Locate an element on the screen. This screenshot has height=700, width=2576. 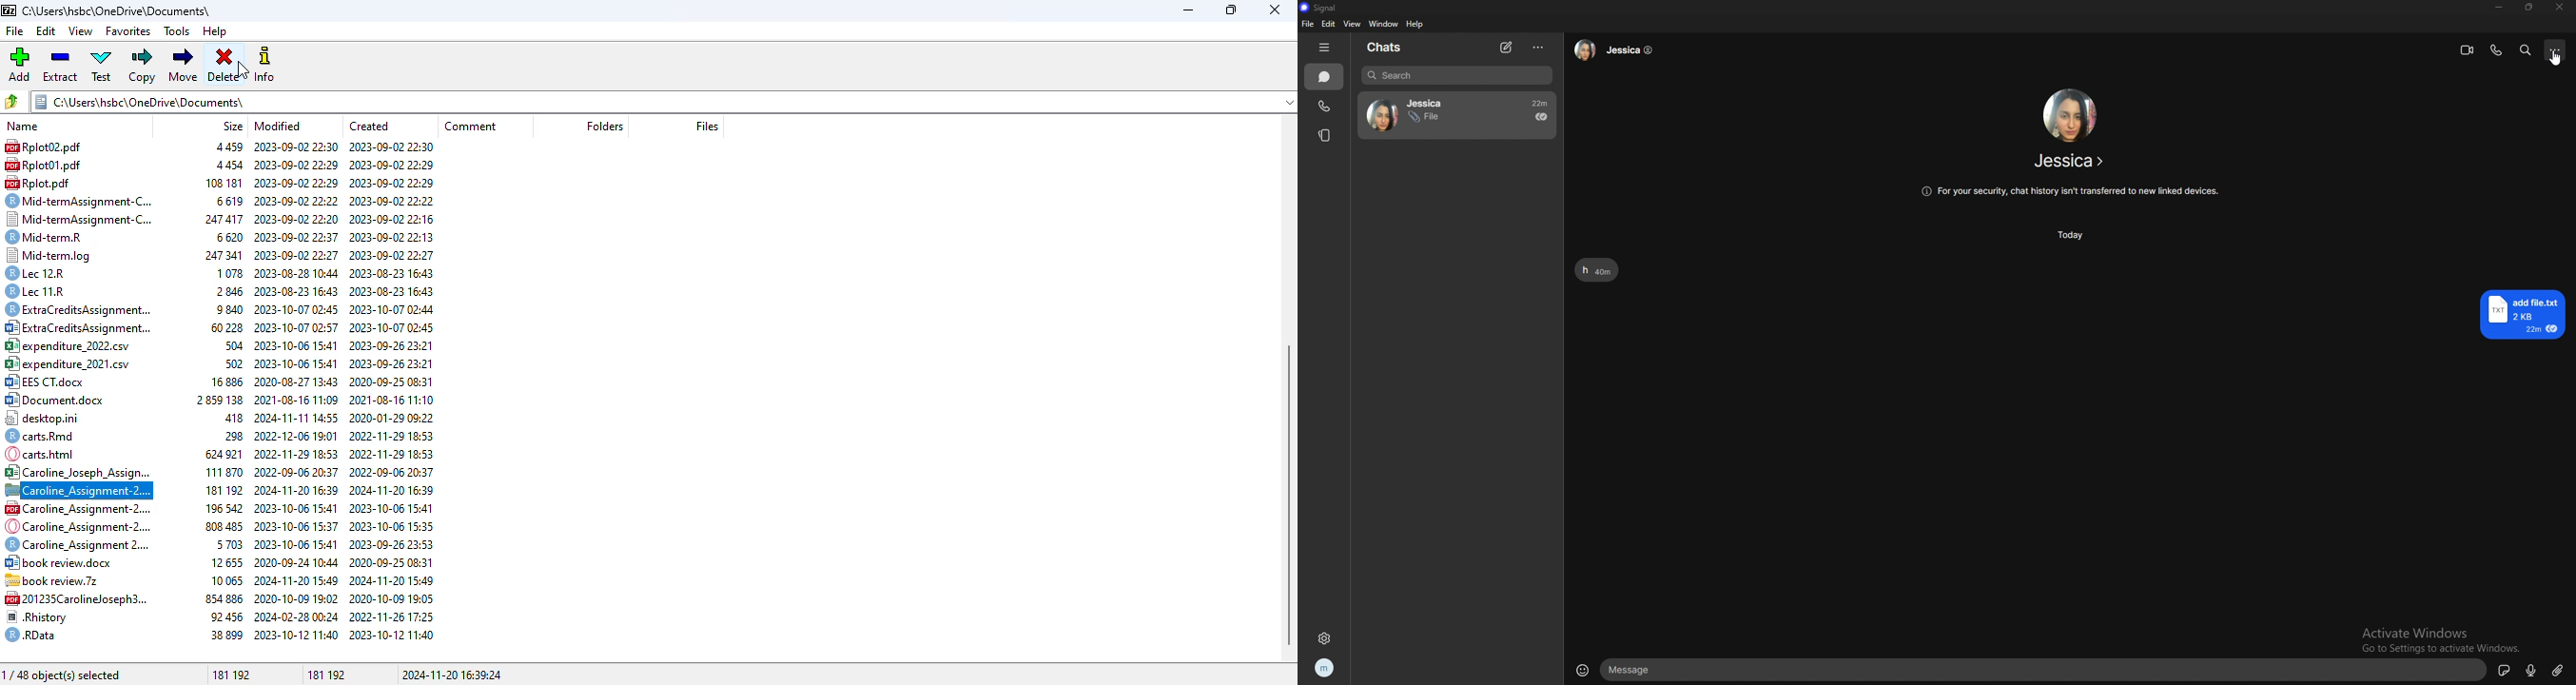
2023-10-07 02:57 is located at coordinates (294, 326).